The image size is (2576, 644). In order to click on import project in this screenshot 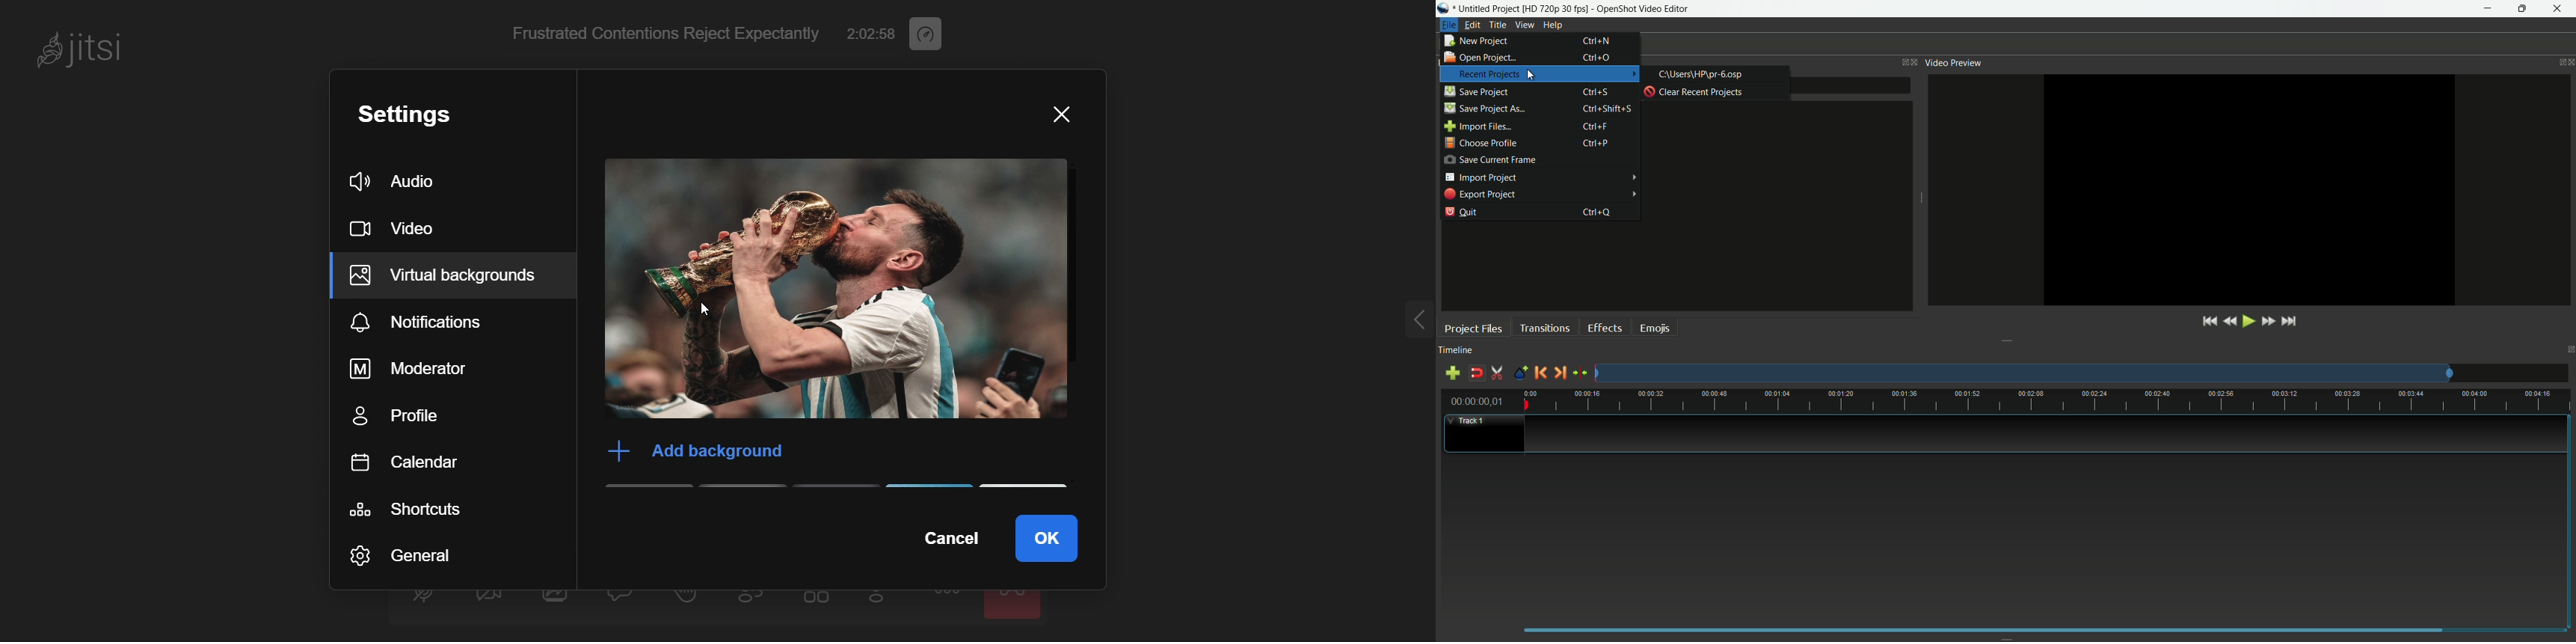, I will do `click(1481, 177)`.